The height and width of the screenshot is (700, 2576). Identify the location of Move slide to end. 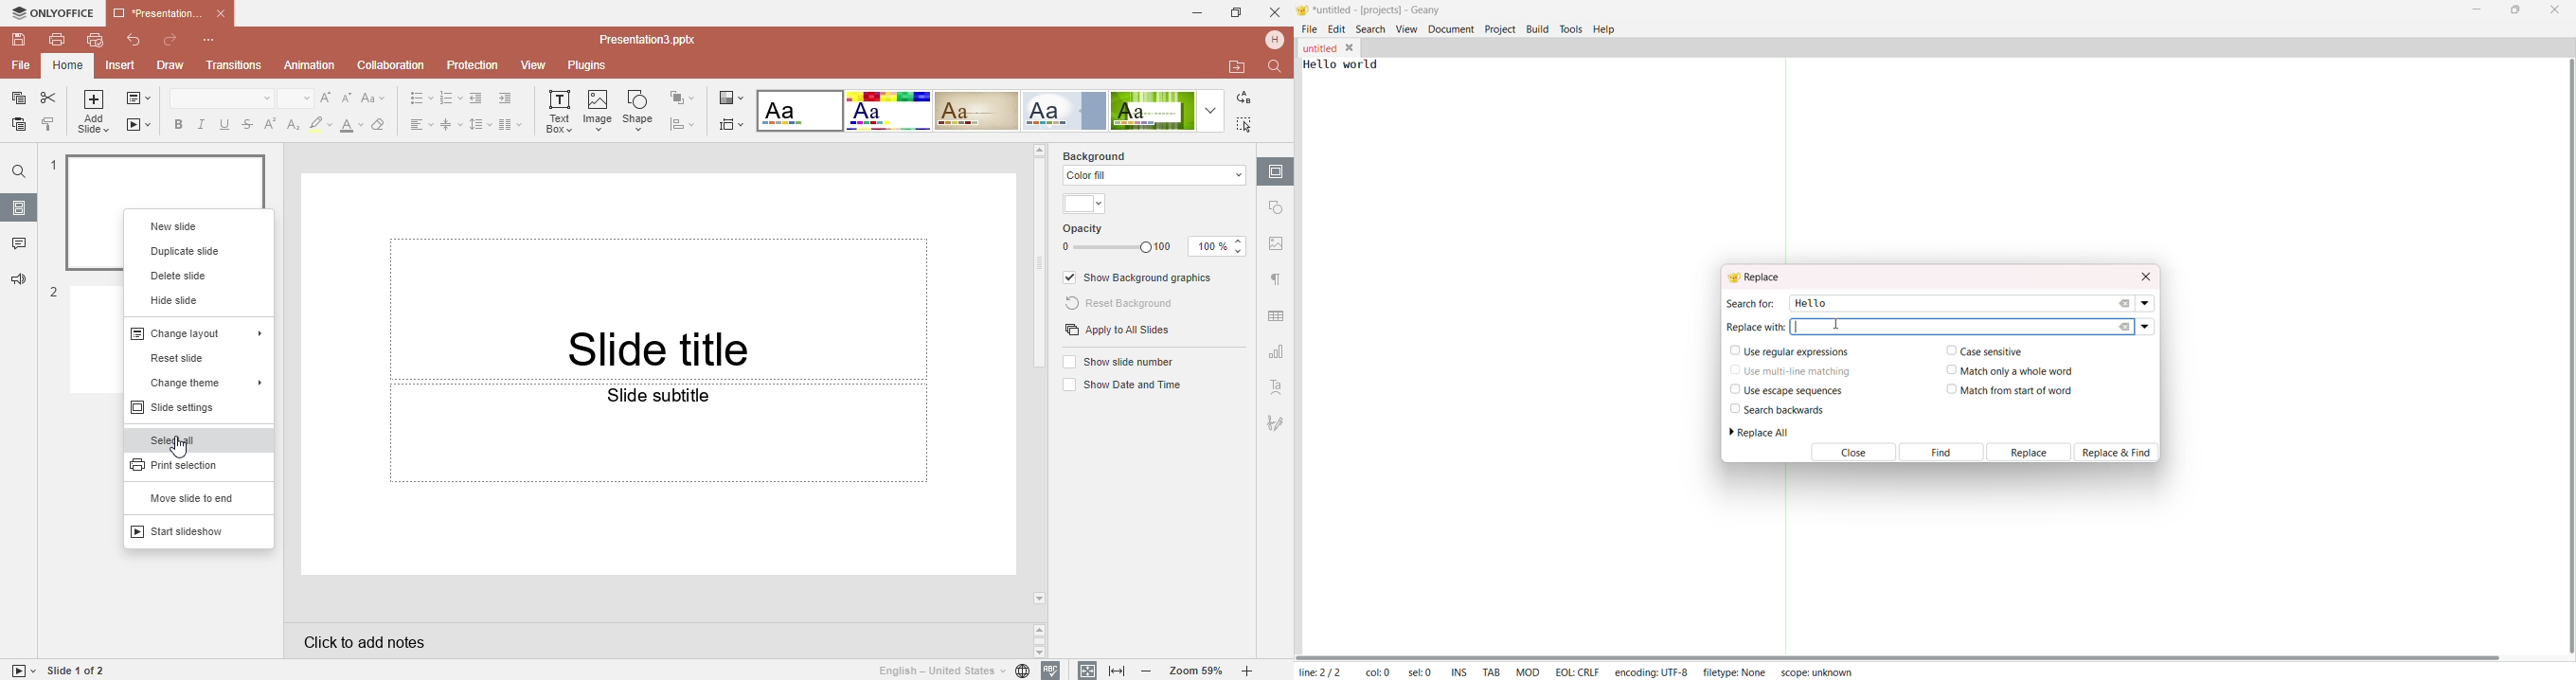
(190, 498).